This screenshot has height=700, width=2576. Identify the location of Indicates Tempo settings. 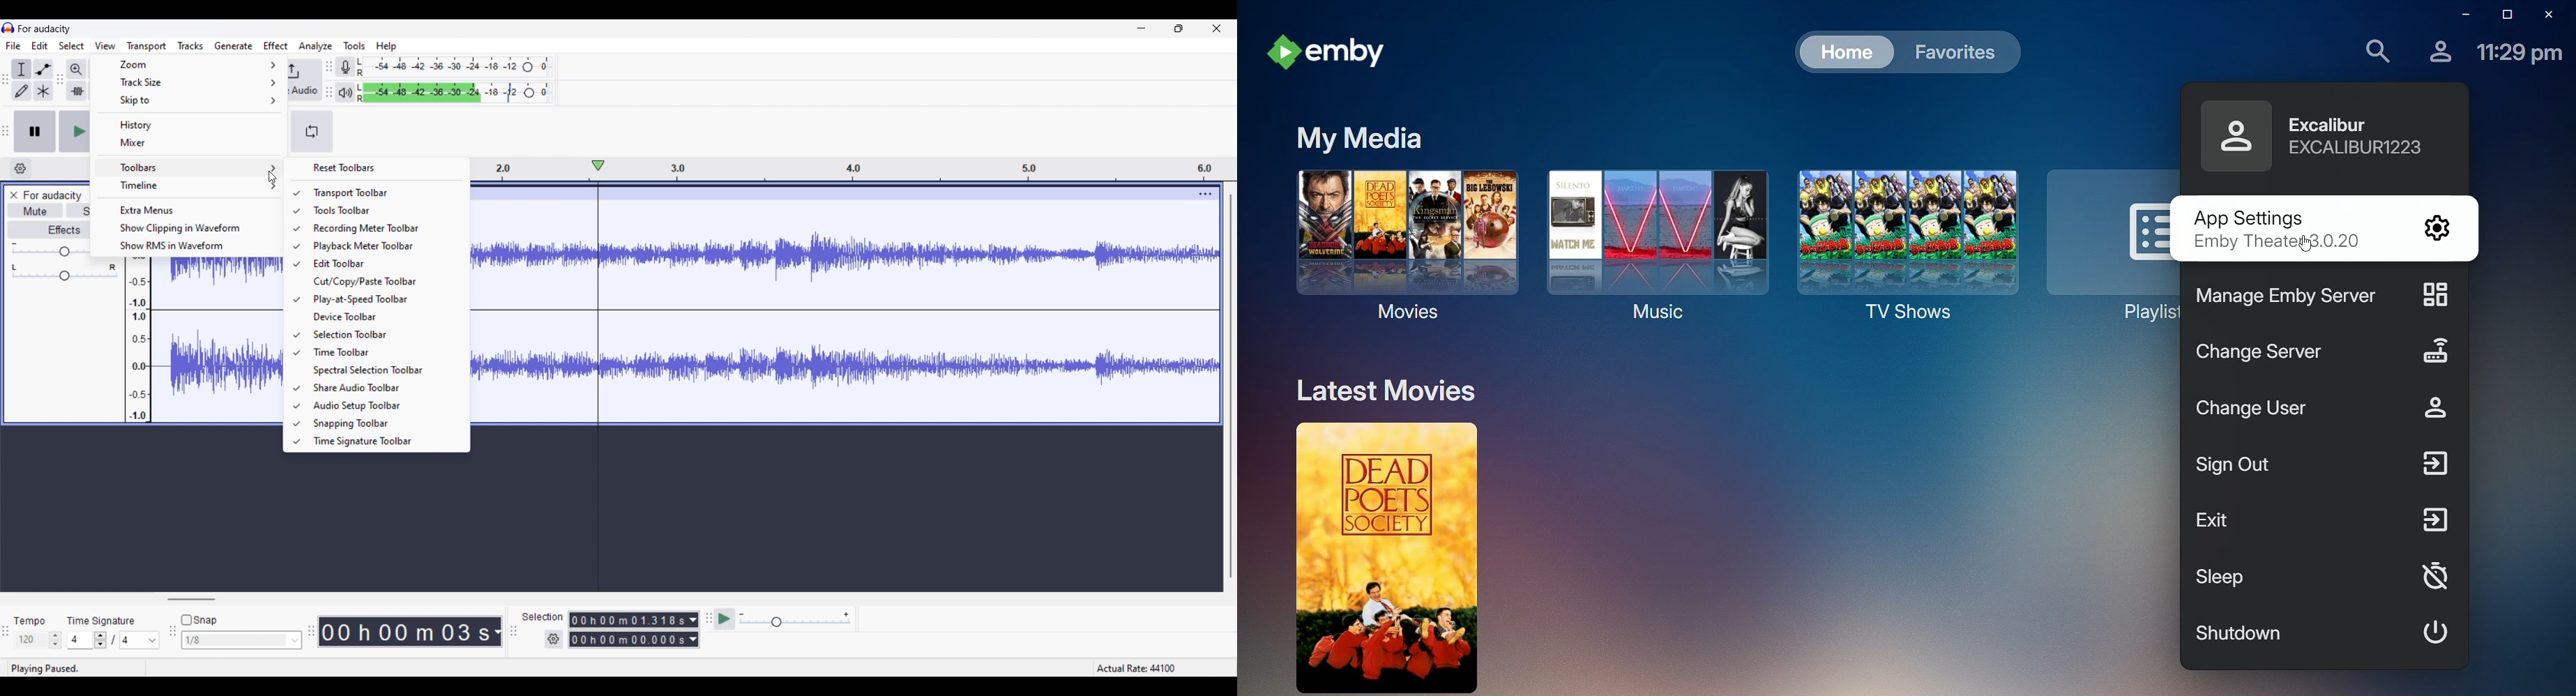
(29, 621).